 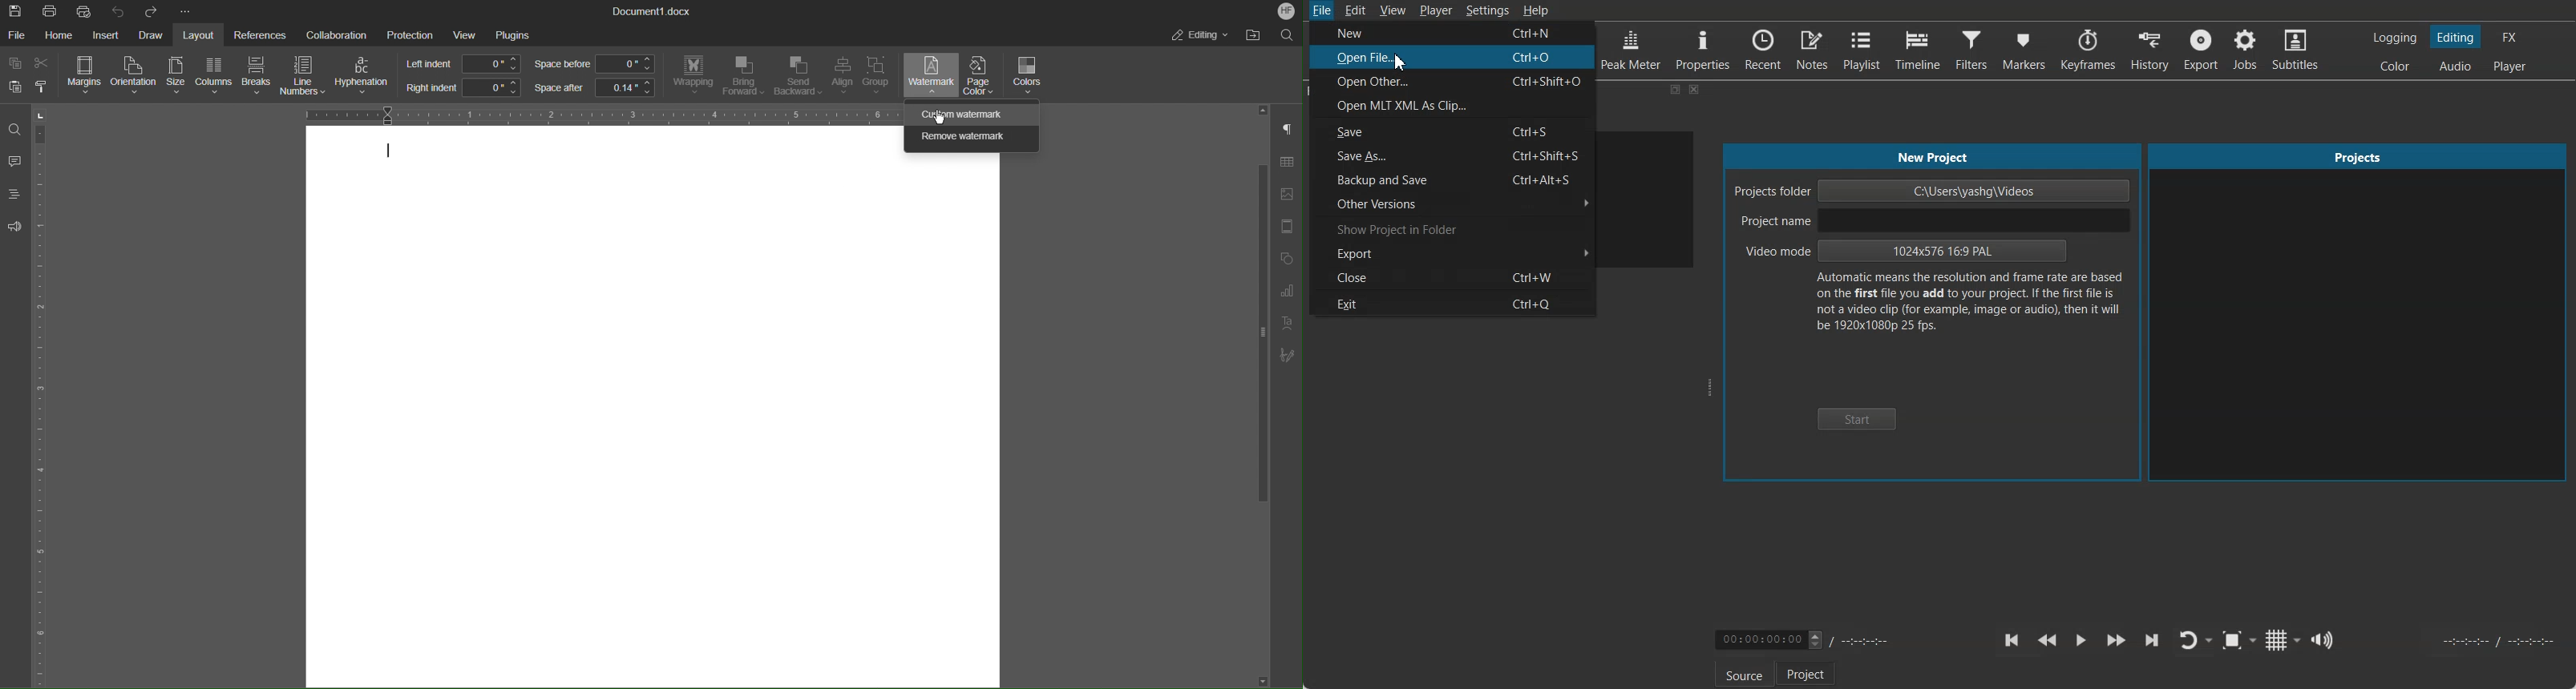 I want to click on Quick Print, so click(x=85, y=11).